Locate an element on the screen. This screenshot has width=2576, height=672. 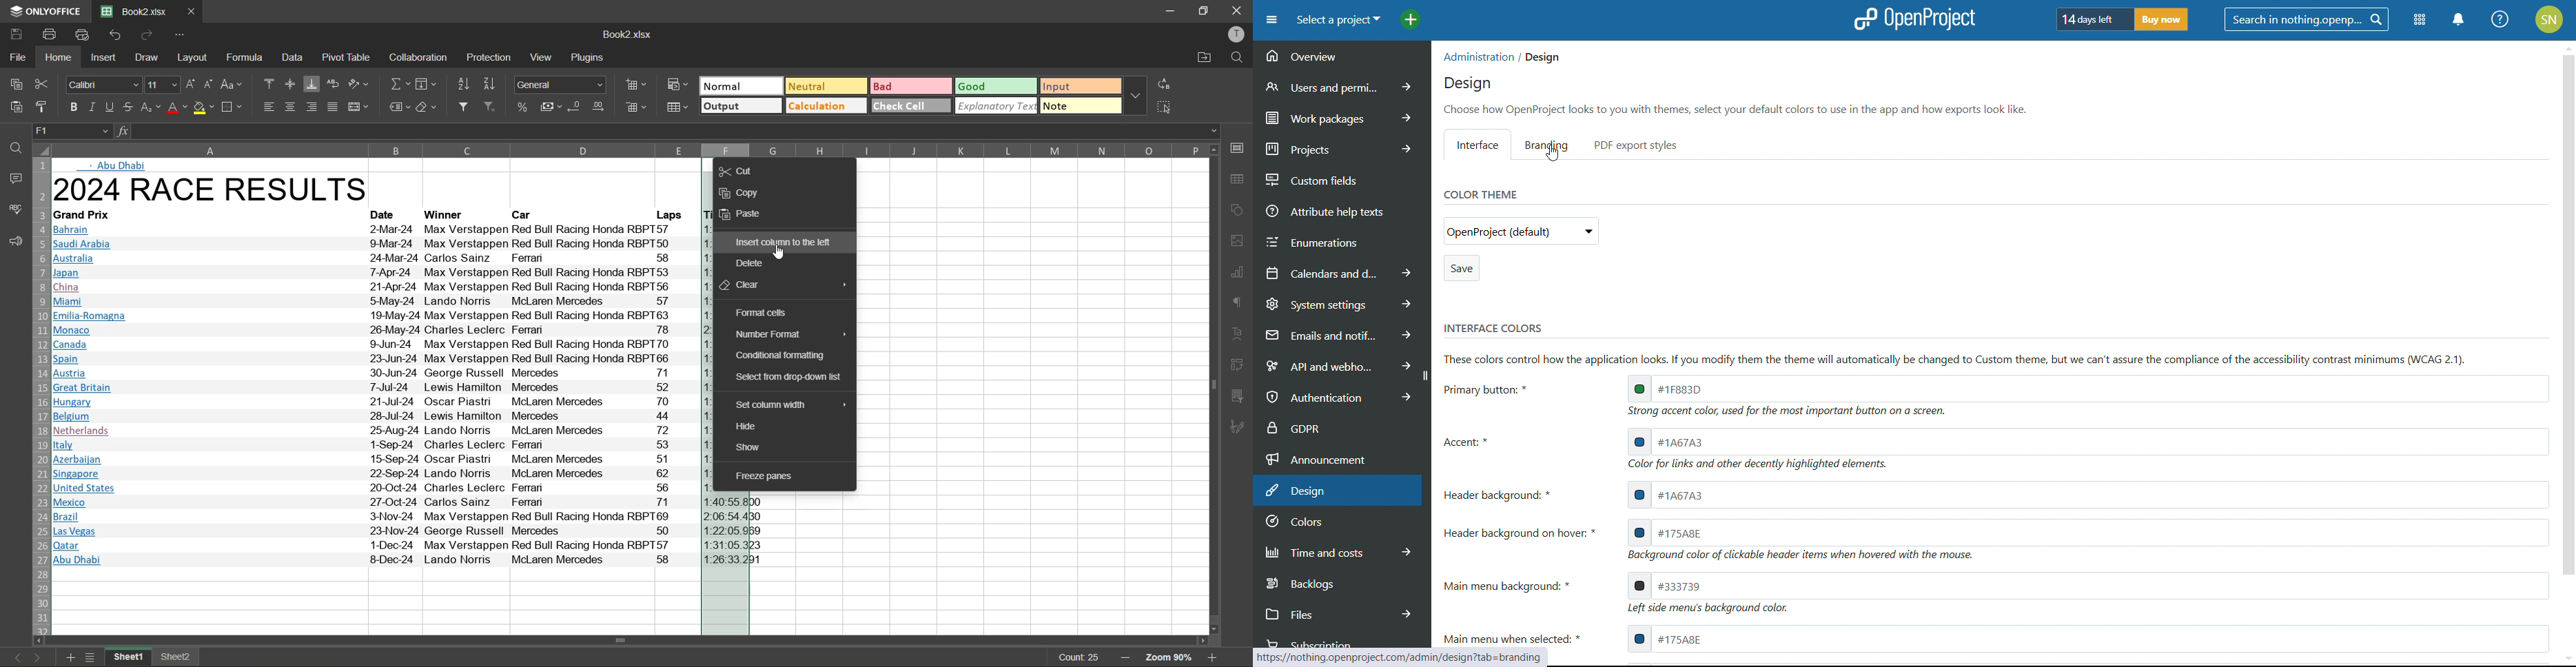
interface colors is located at coordinates (1493, 328).